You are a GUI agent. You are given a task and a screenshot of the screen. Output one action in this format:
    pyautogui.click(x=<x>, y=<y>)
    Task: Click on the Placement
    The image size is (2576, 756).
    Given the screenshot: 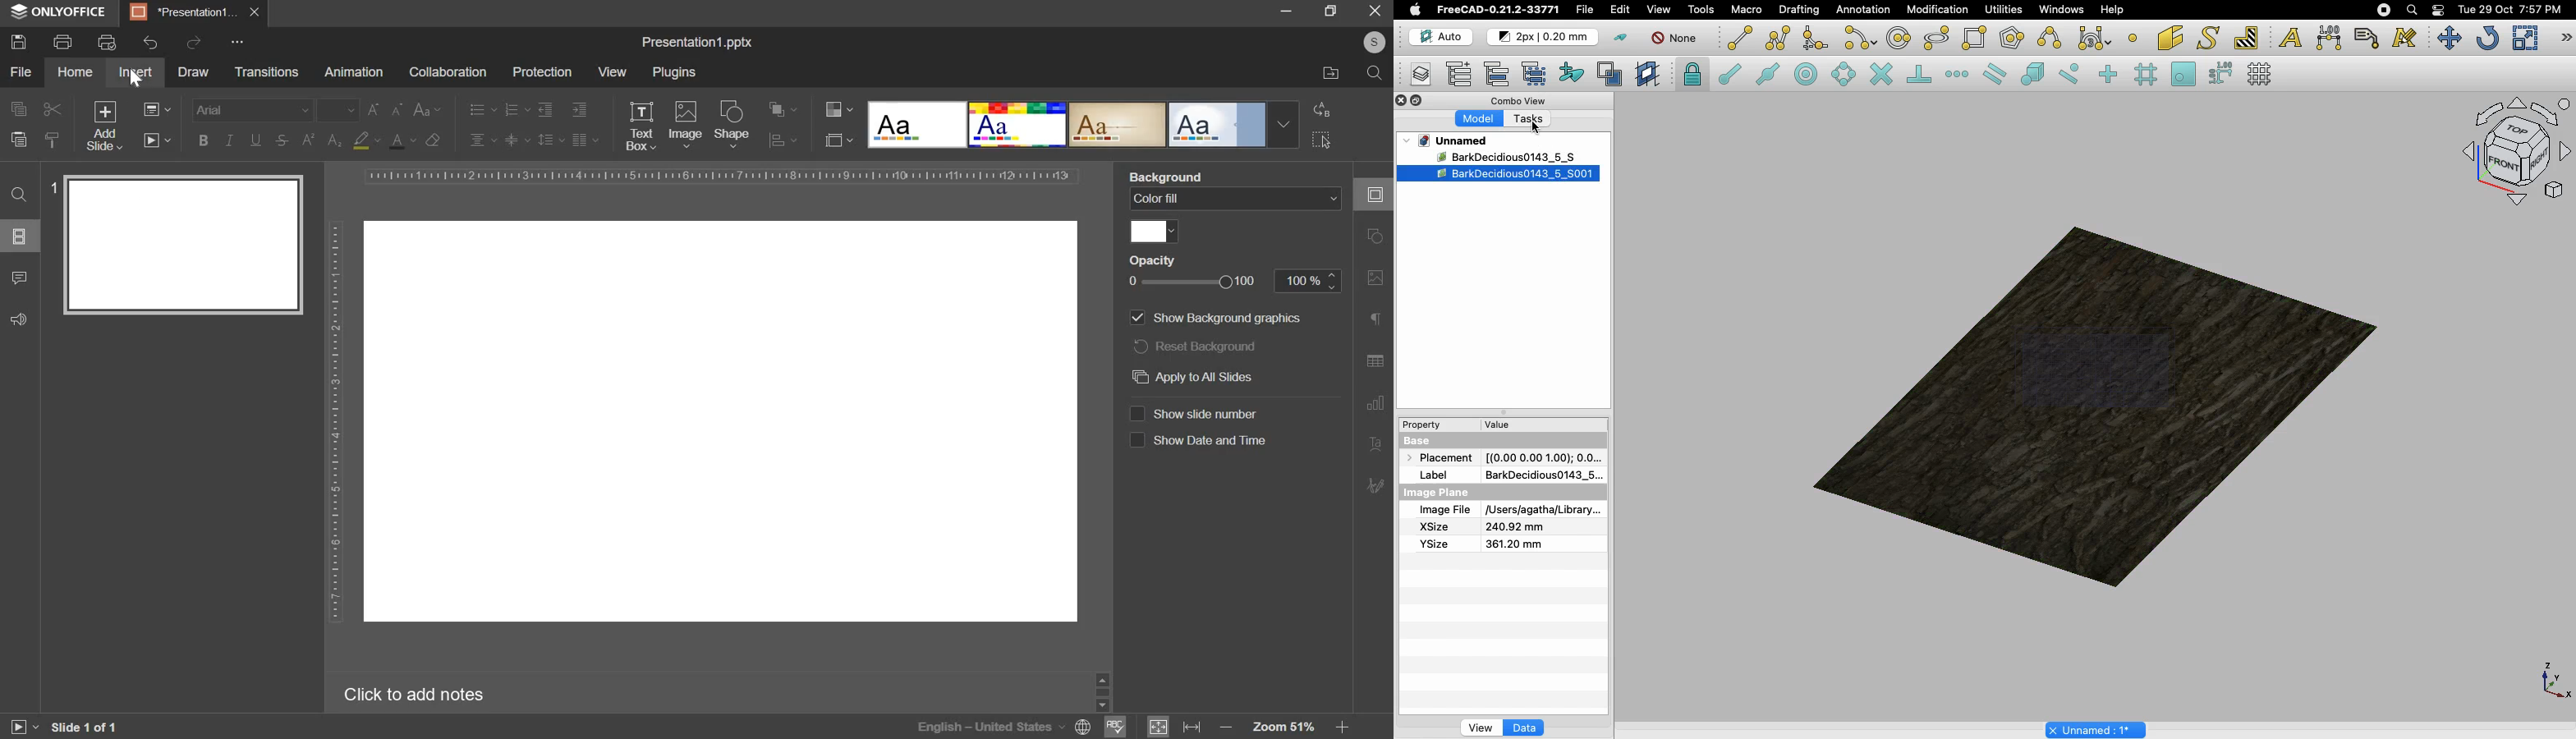 What is the action you would take?
    pyautogui.click(x=1443, y=457)
    